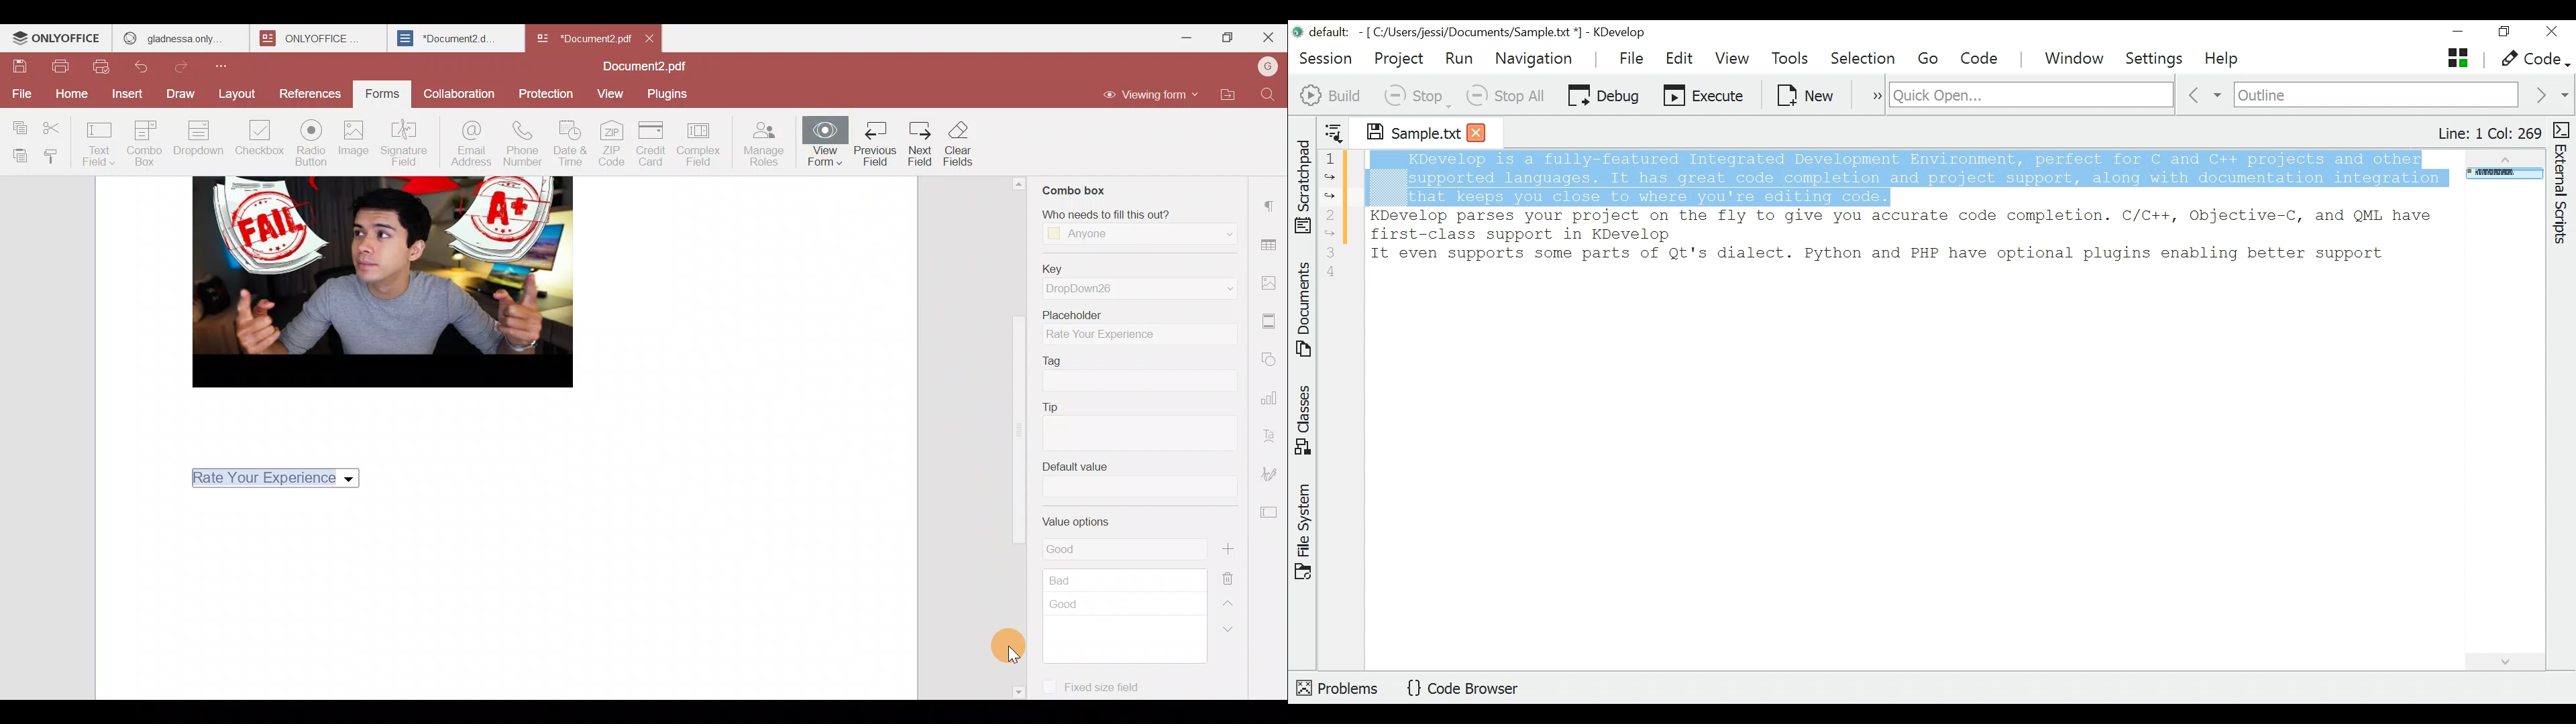  What do you see at coordinates (1139, 280) in the screenshot?
I see `Key` at bounding box center [1139, 280].